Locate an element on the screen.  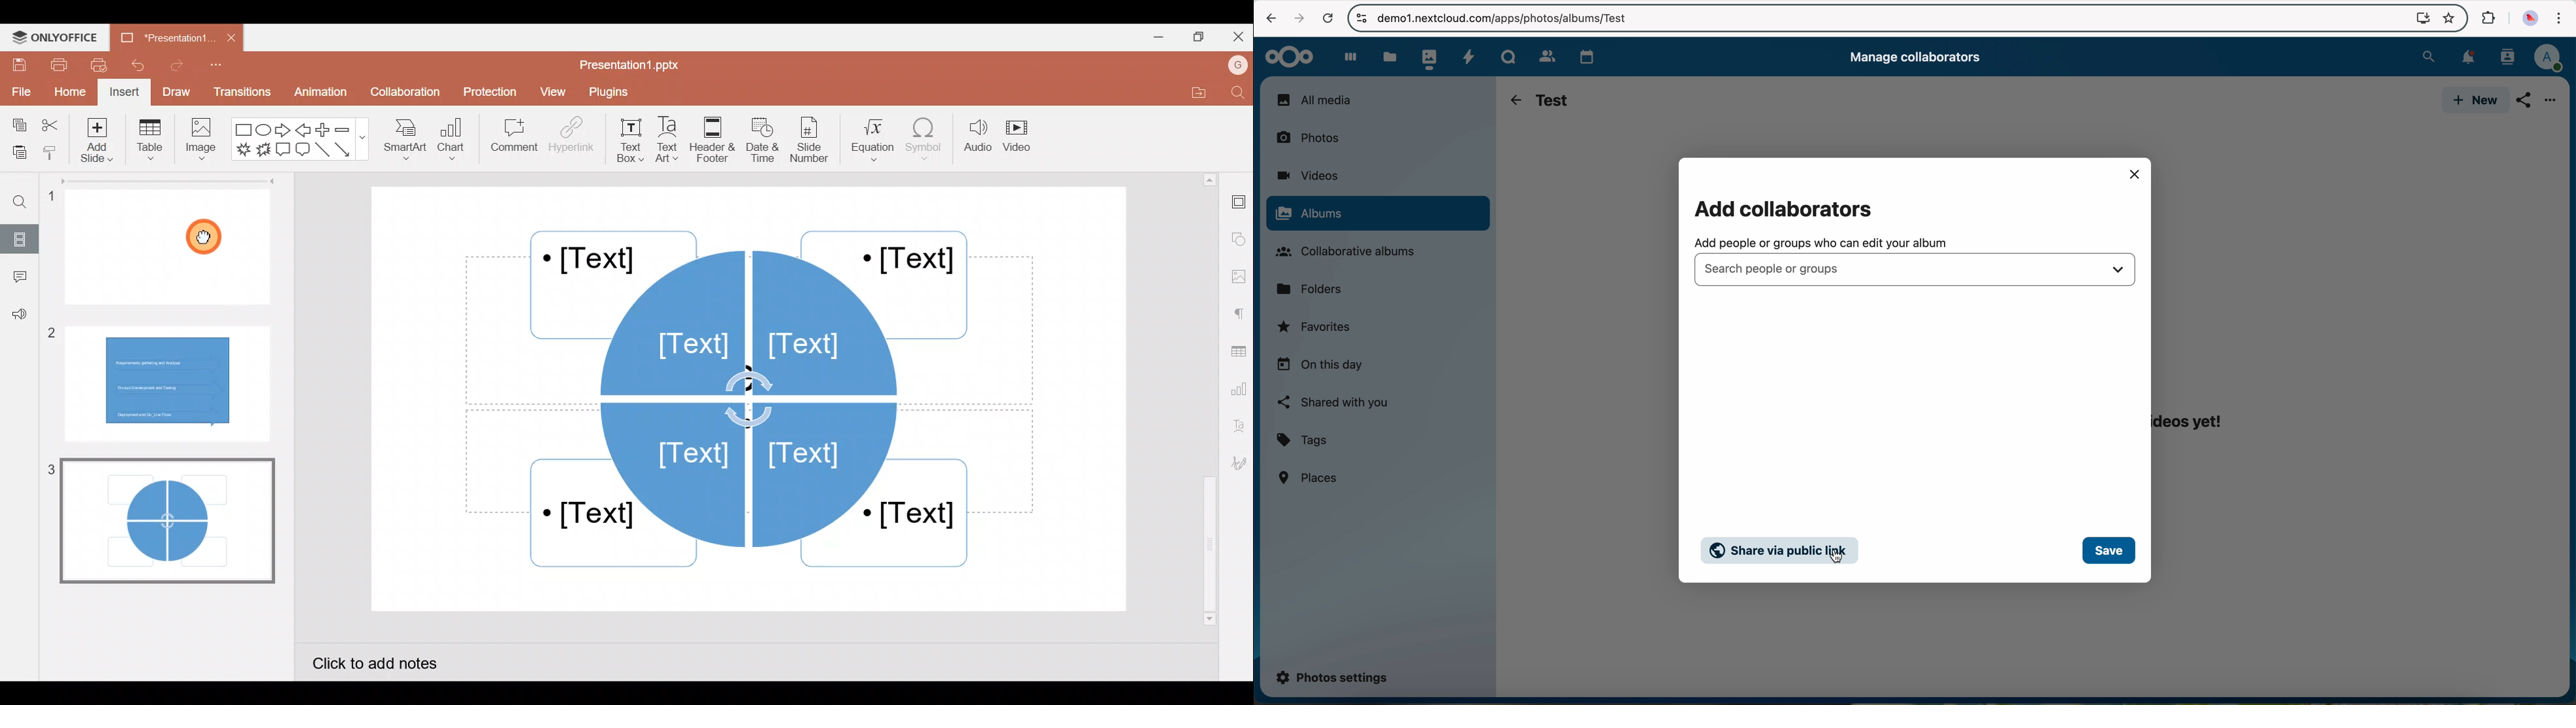
collaborative albums is located at coordinates (1351, 252).